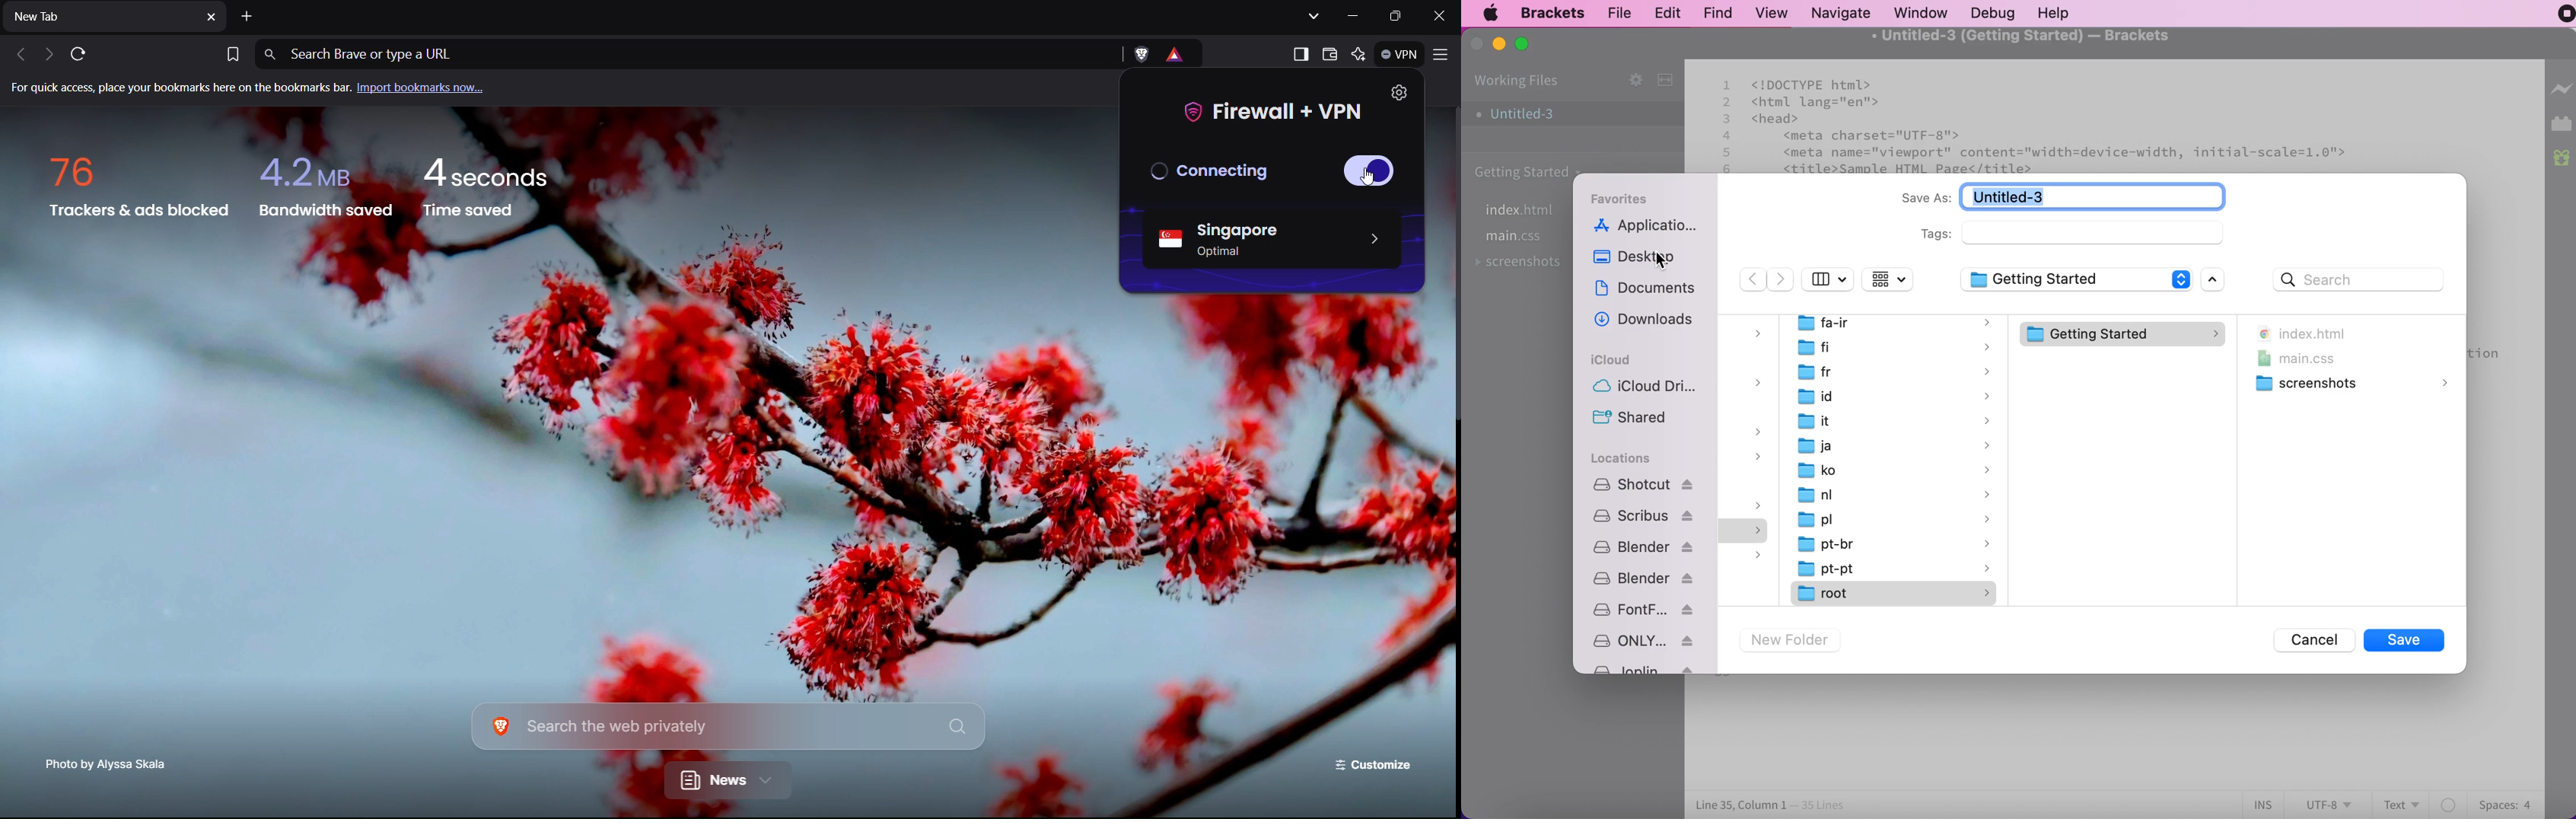 This screenshot has width=2576, height=840. I want to click on next, so click(1782, 278).